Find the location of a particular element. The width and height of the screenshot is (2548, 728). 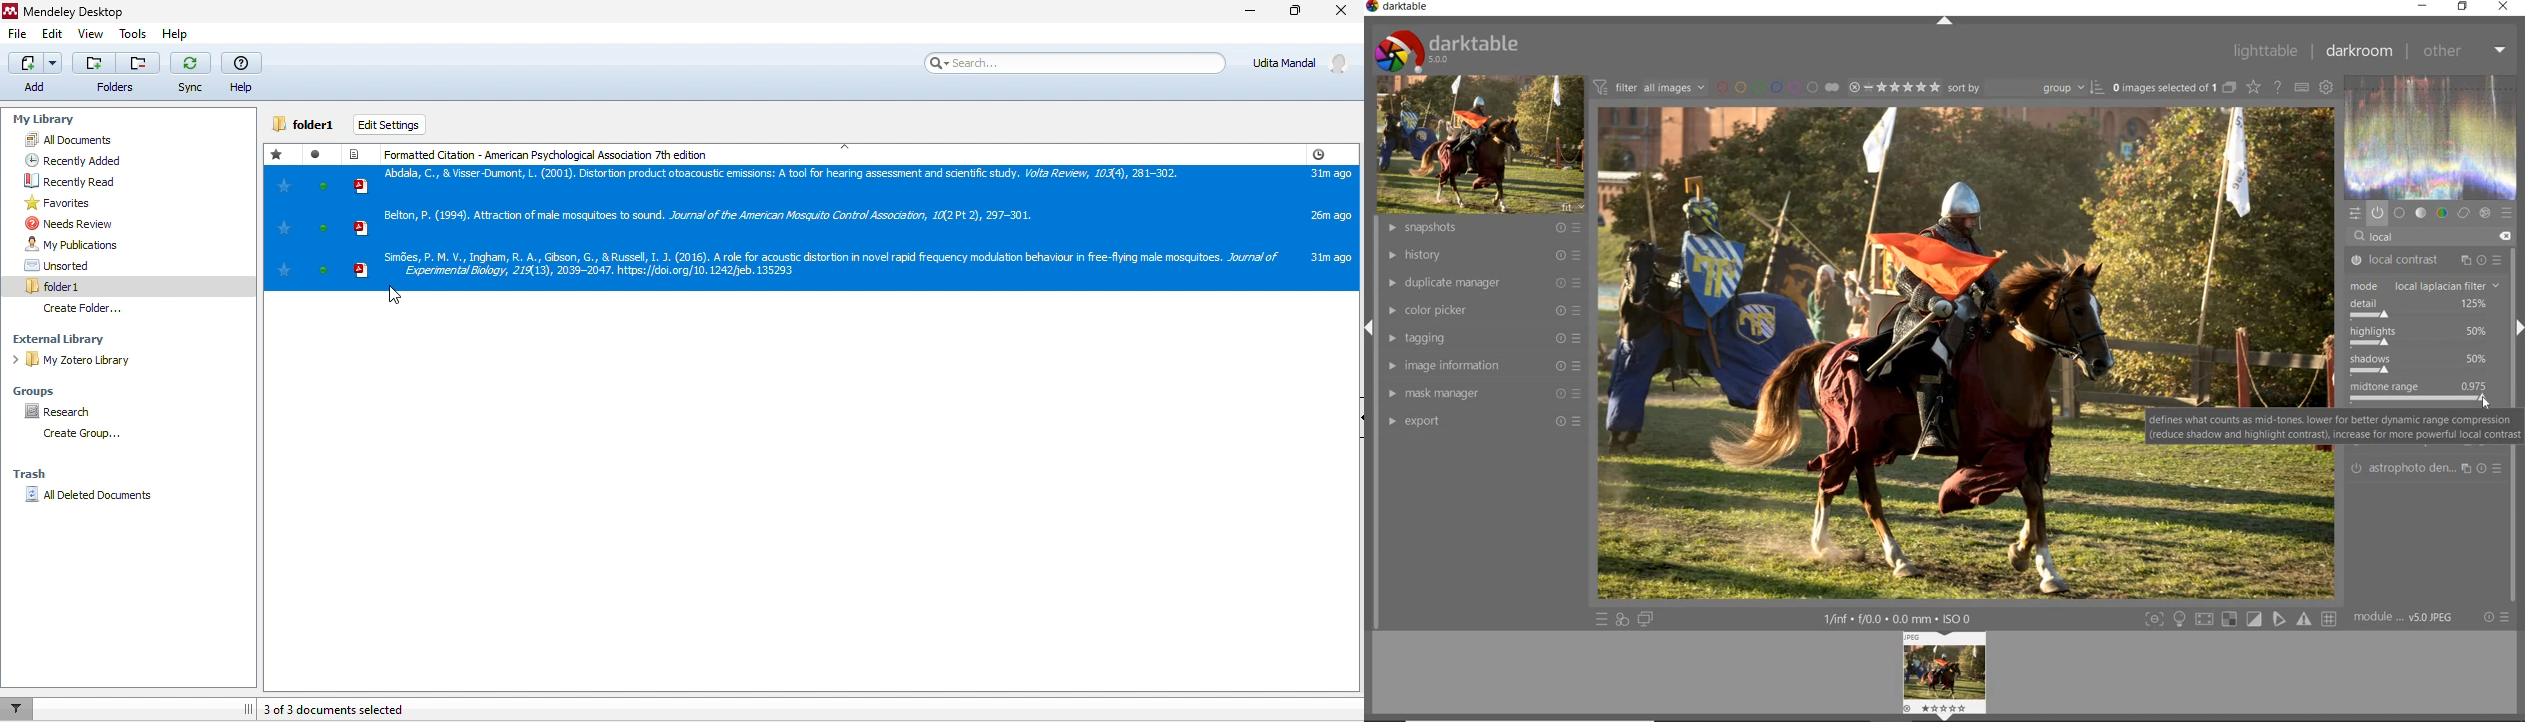

MODE is located at coordinates (2430, 286).